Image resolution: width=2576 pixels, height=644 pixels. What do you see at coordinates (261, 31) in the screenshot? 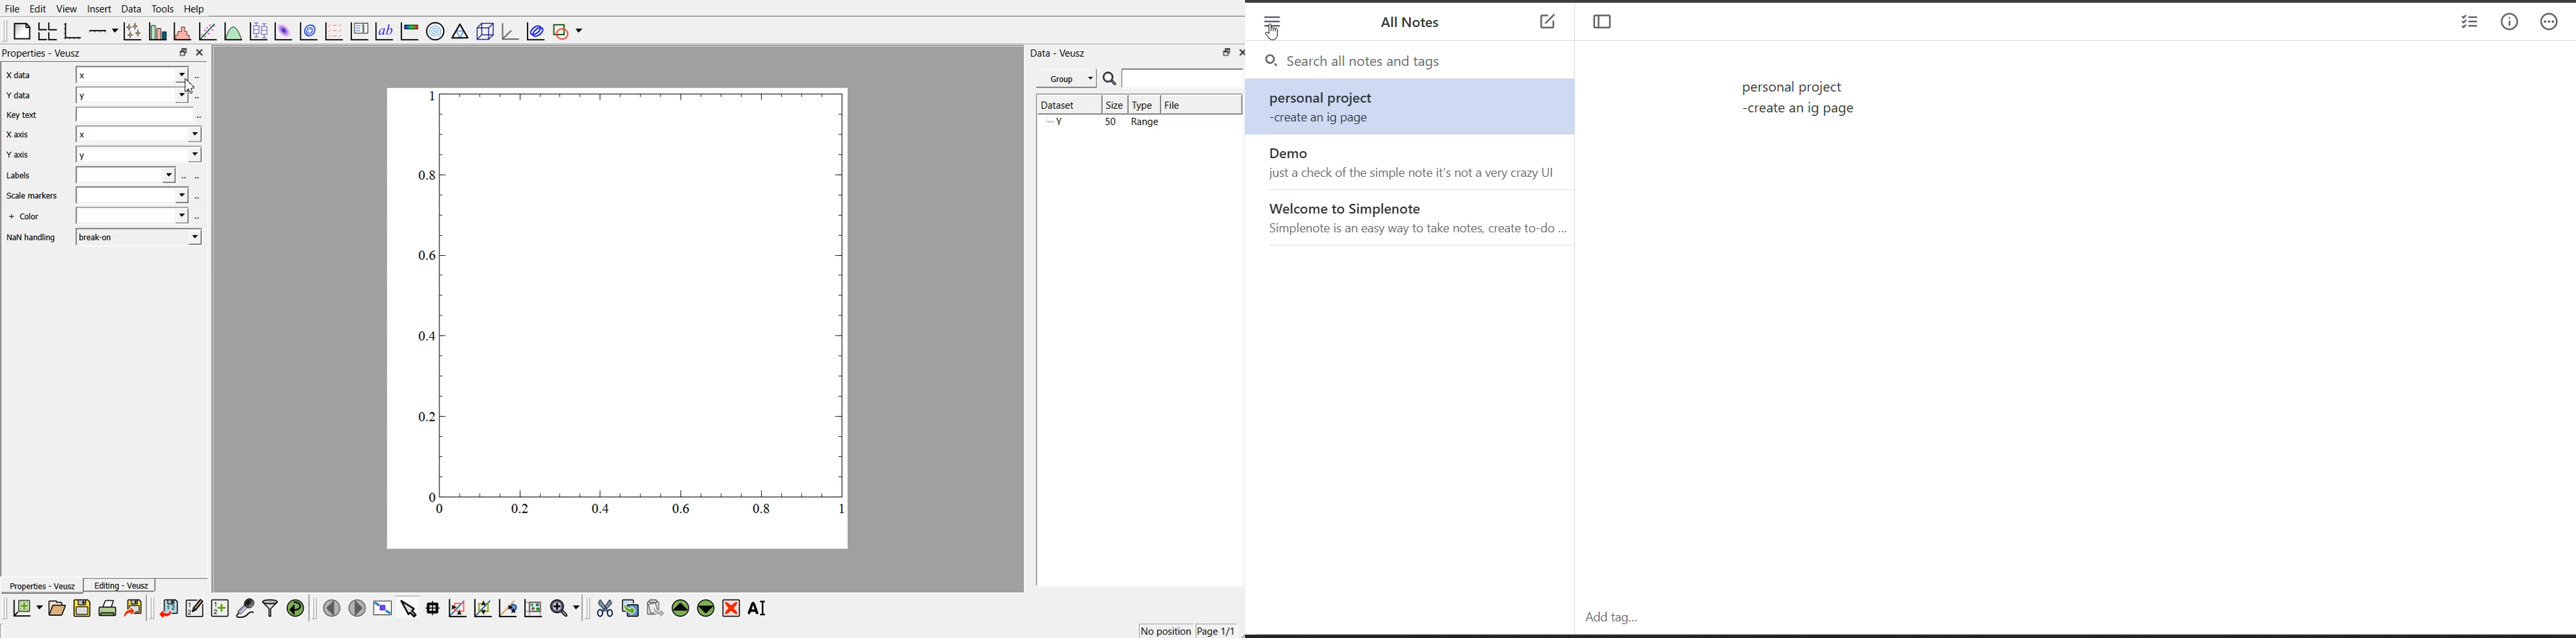
I see `plot box plots` at bounding box center [261, 31].